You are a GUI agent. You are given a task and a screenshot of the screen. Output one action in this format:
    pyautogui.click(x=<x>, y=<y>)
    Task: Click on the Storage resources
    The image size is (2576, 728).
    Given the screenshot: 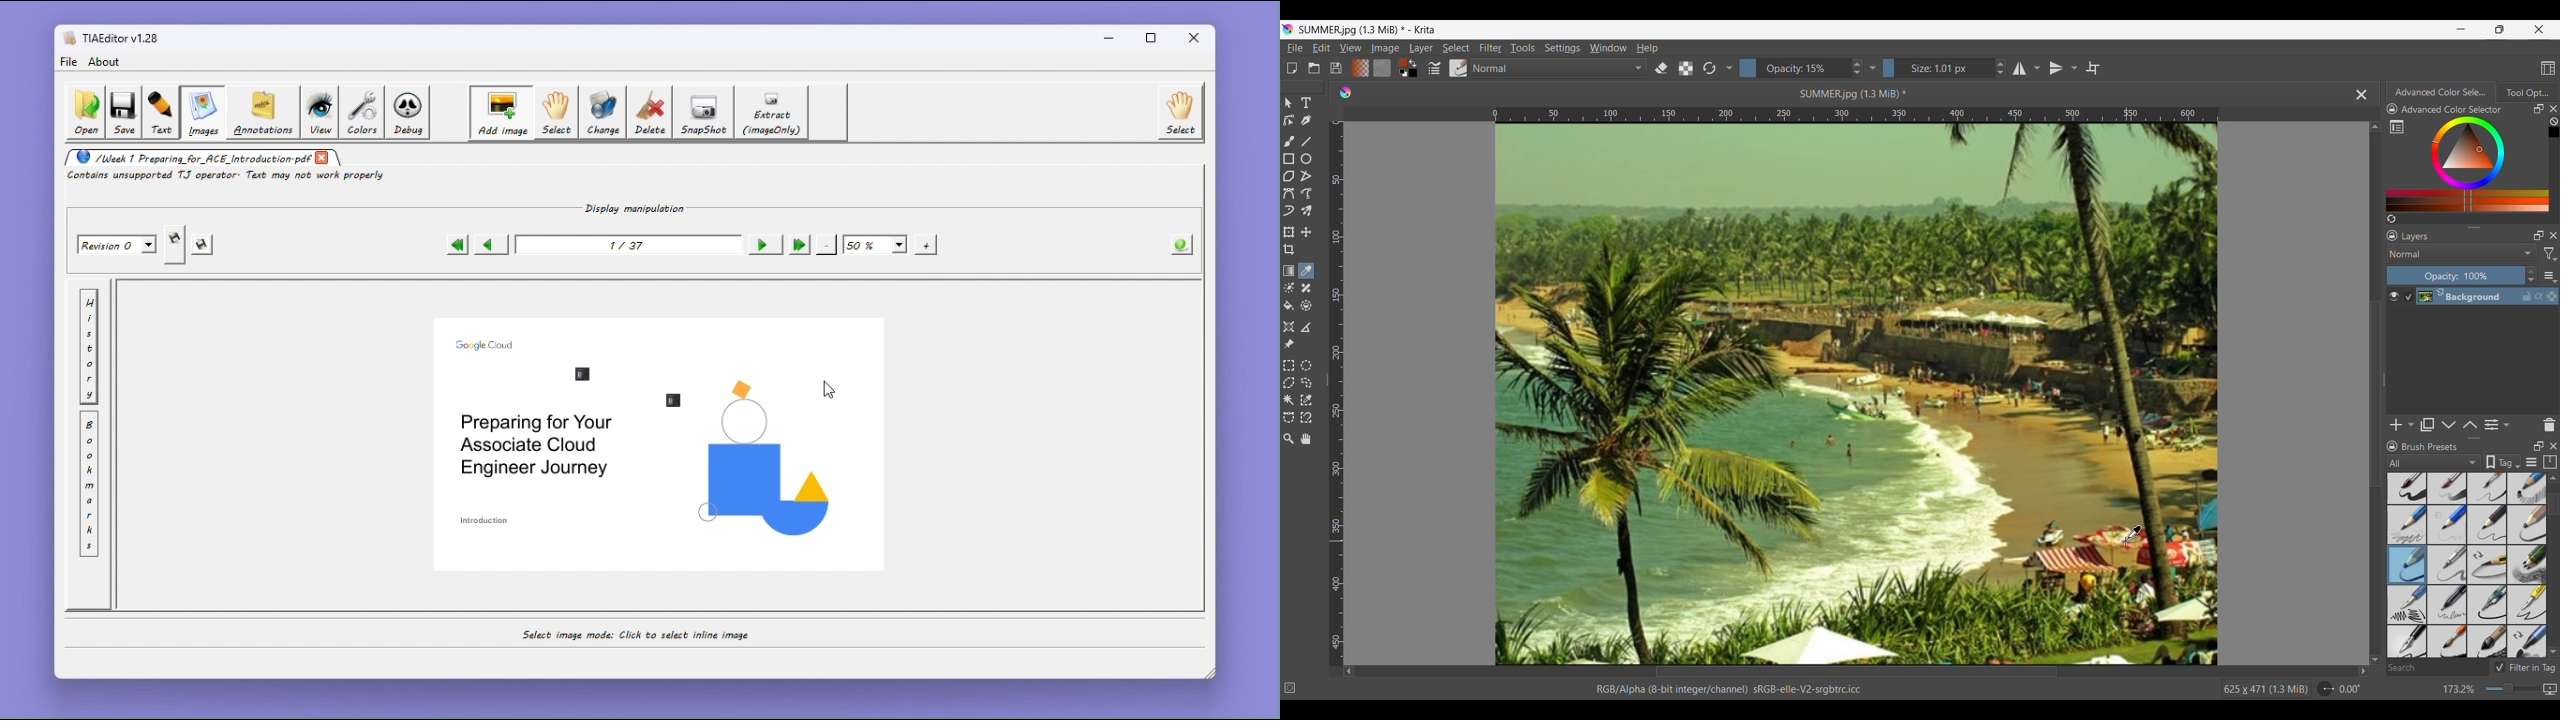 What is the action you would take?
    pyautogui.click(x=2550, y=462)
    